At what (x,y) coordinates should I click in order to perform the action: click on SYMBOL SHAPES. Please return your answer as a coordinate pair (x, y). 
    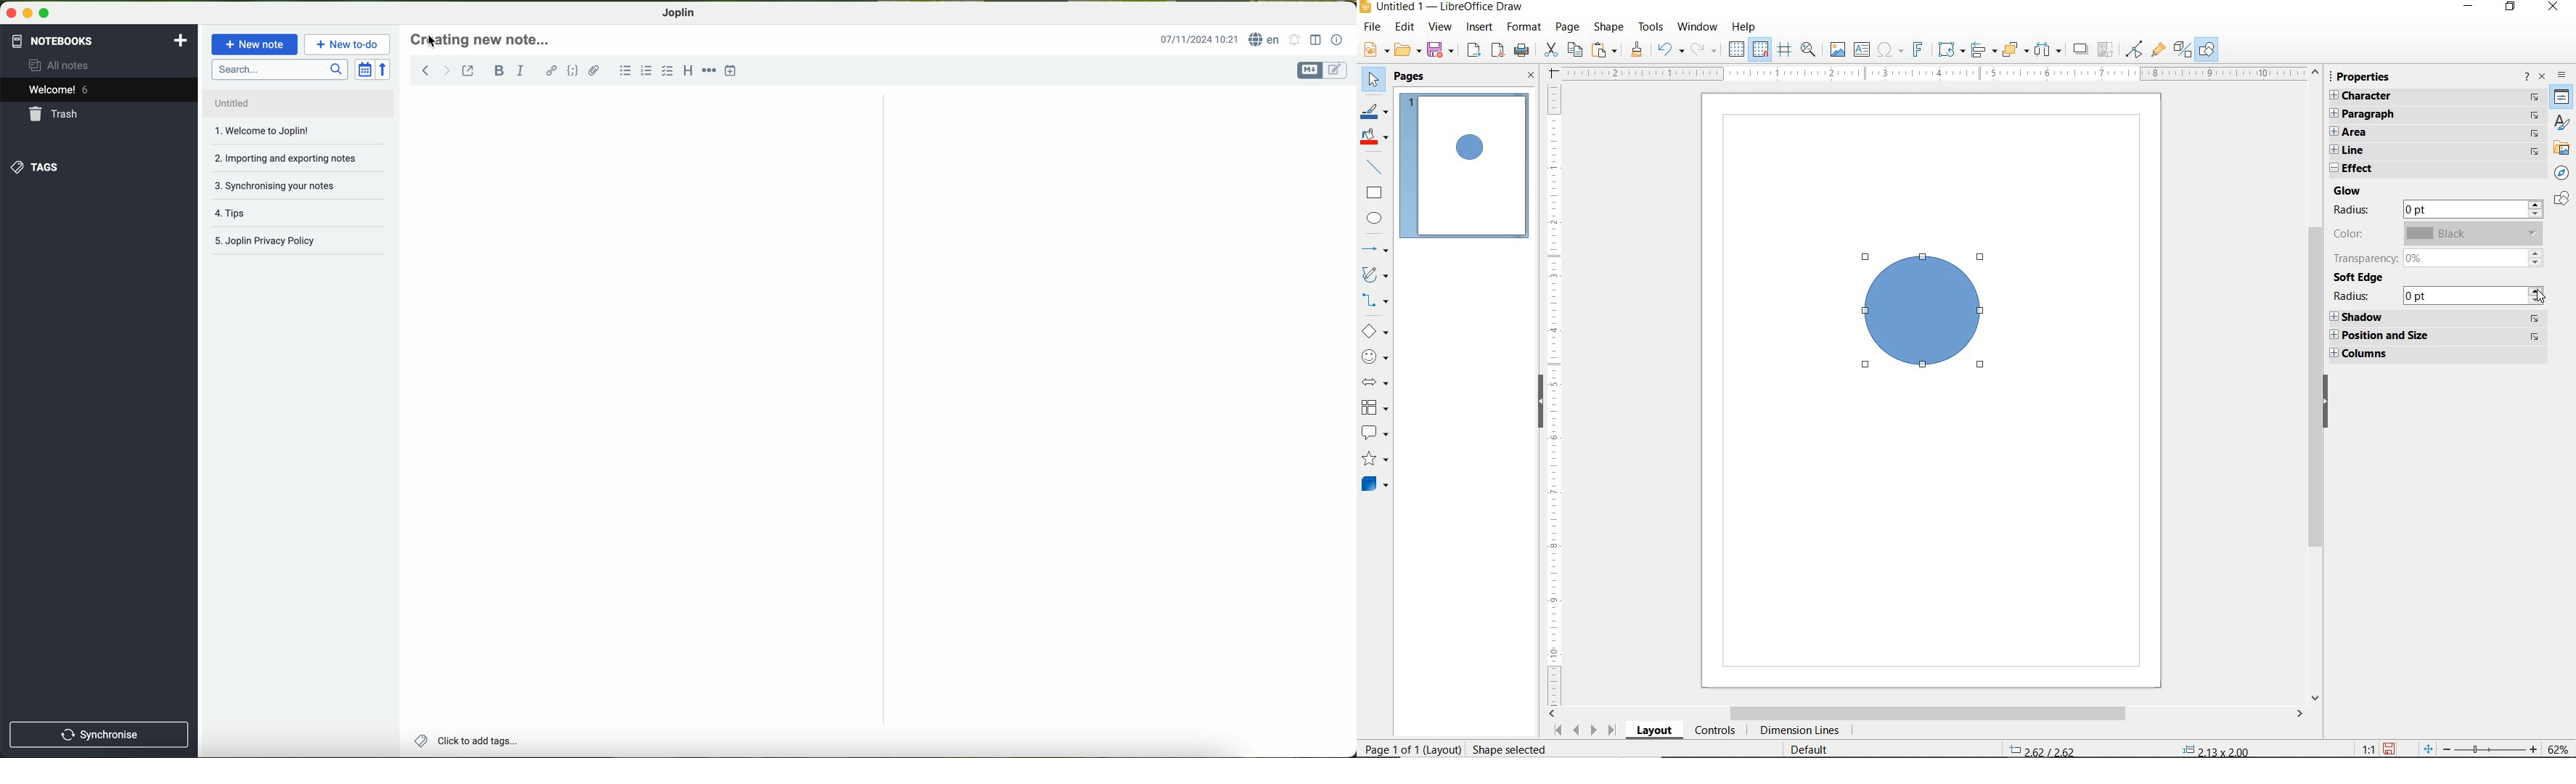
    Looking at the image, I should click on (1375, 355).